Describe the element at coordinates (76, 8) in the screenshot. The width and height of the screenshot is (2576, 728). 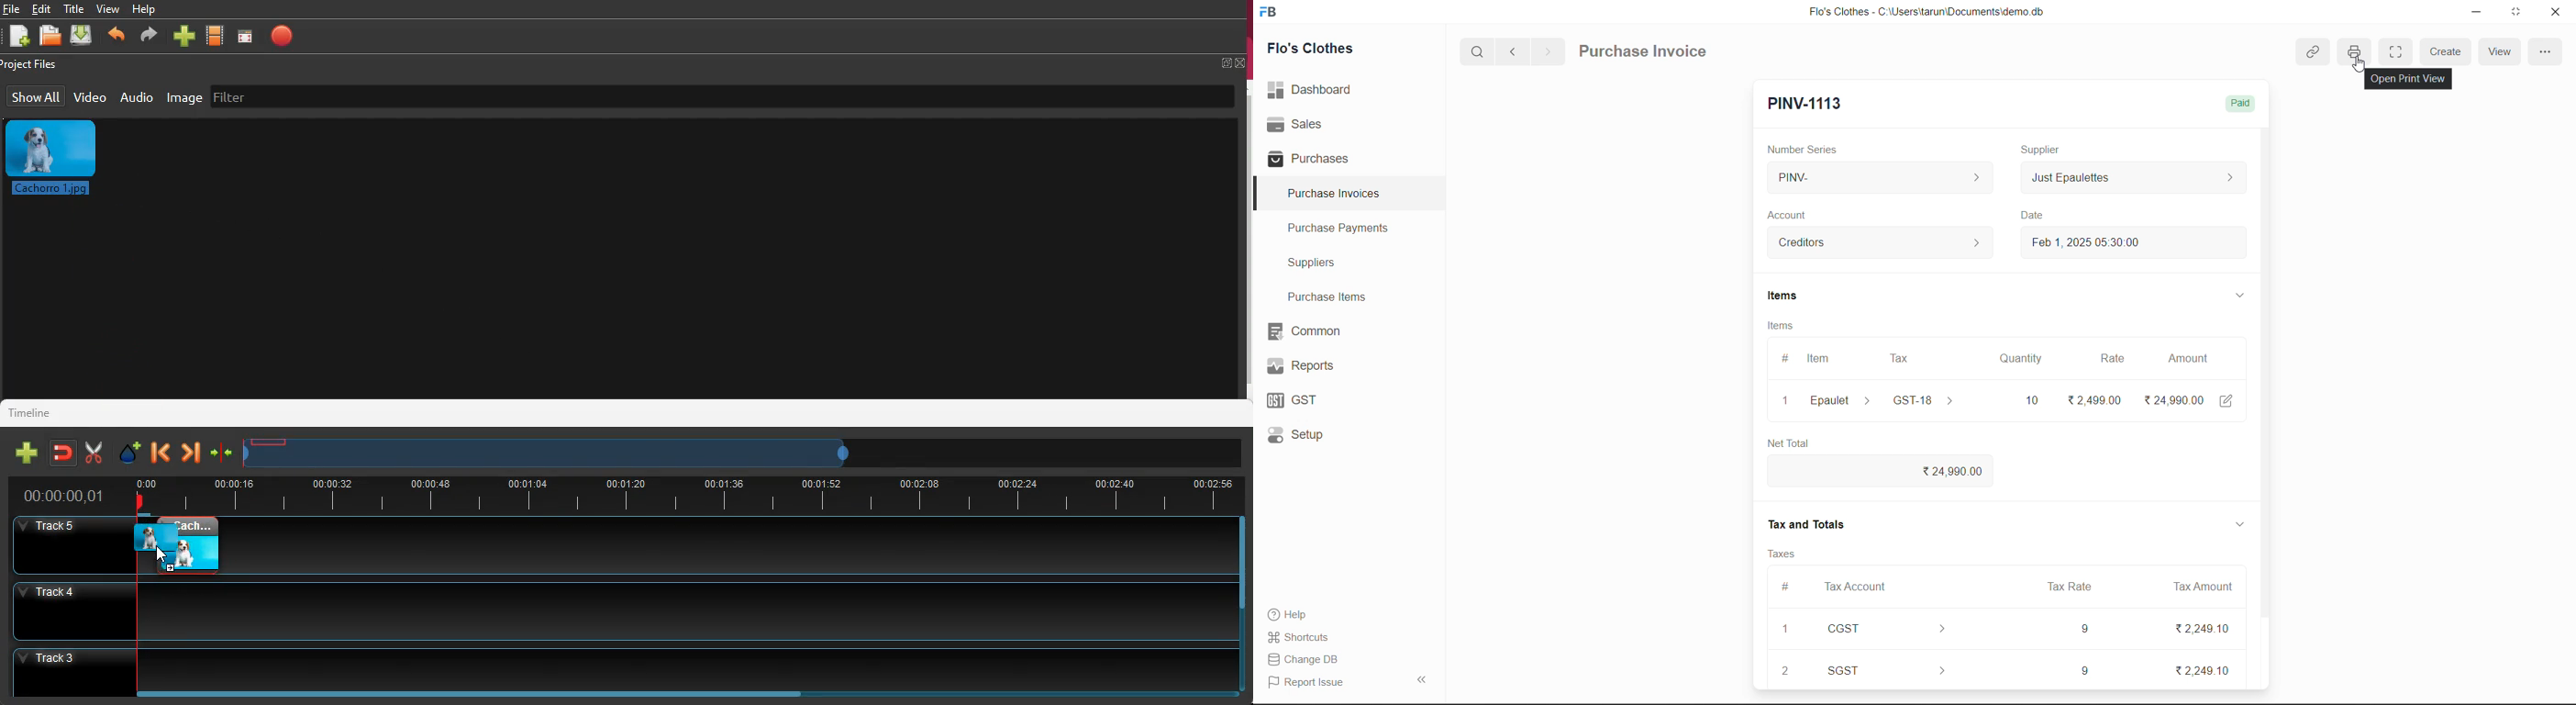
I see `title` at that location.